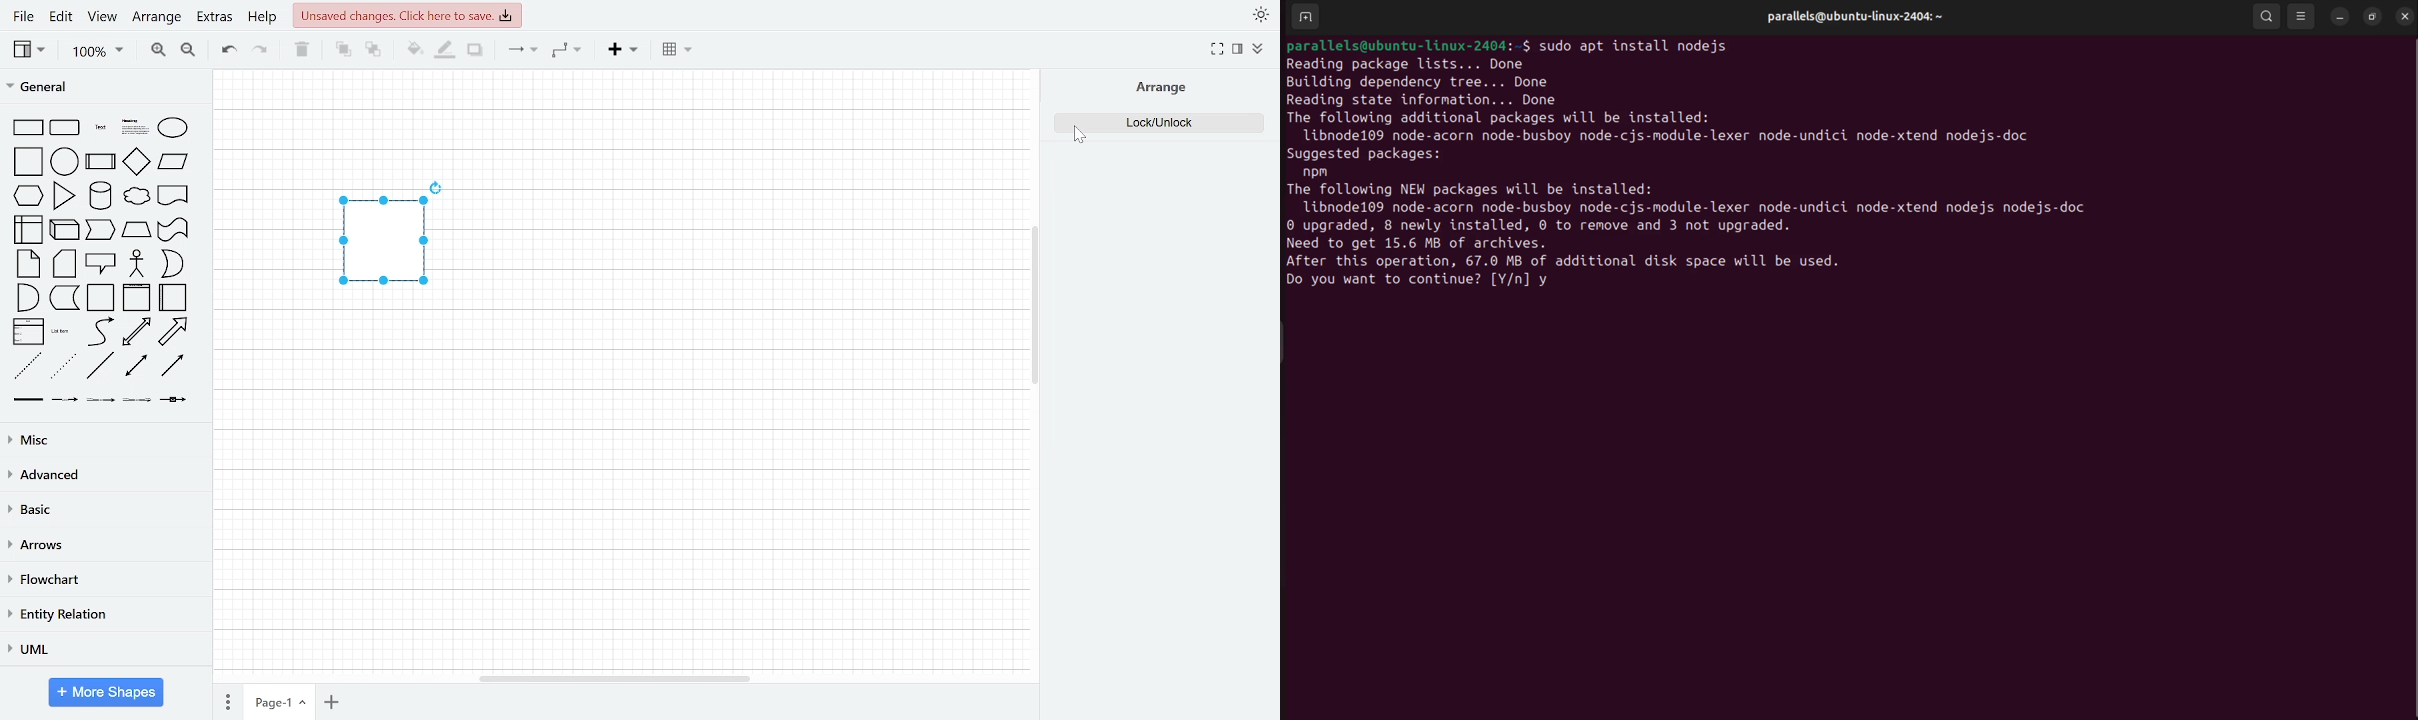  Describe the element at coordinates (622, 50) in the screenshot. I see `insert` at that location.